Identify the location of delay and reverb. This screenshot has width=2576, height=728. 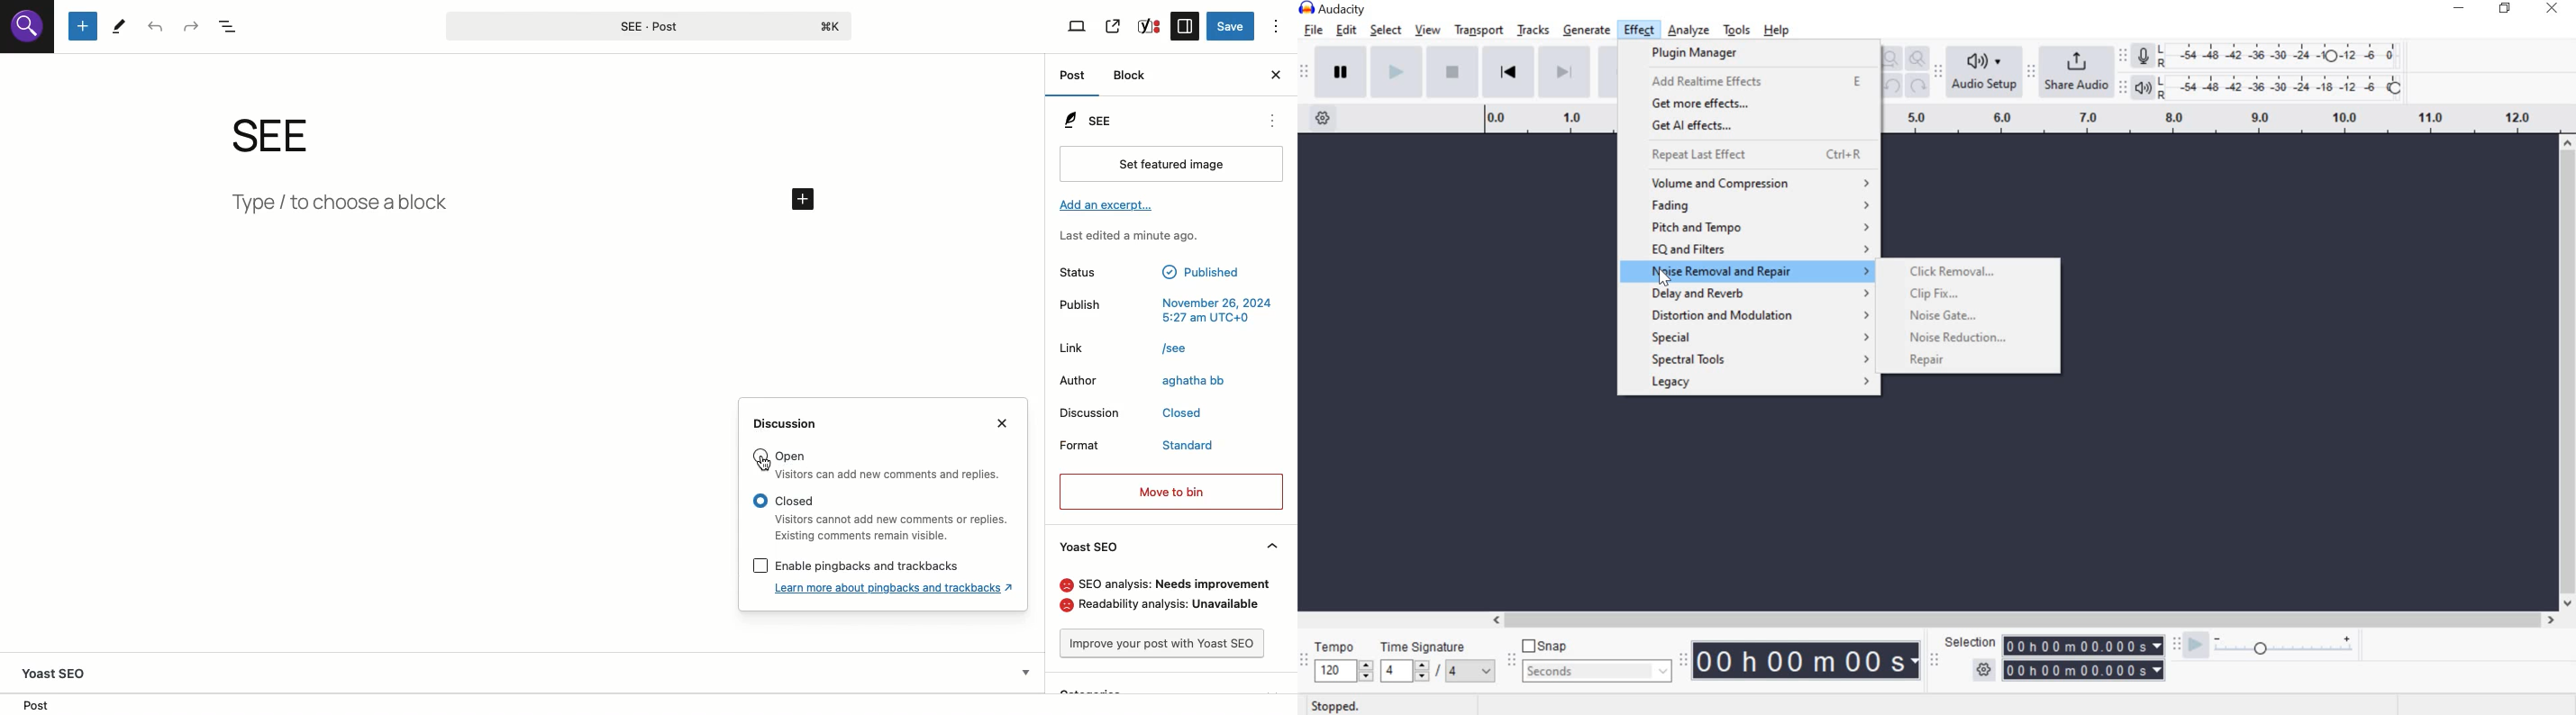
(1756, 294).